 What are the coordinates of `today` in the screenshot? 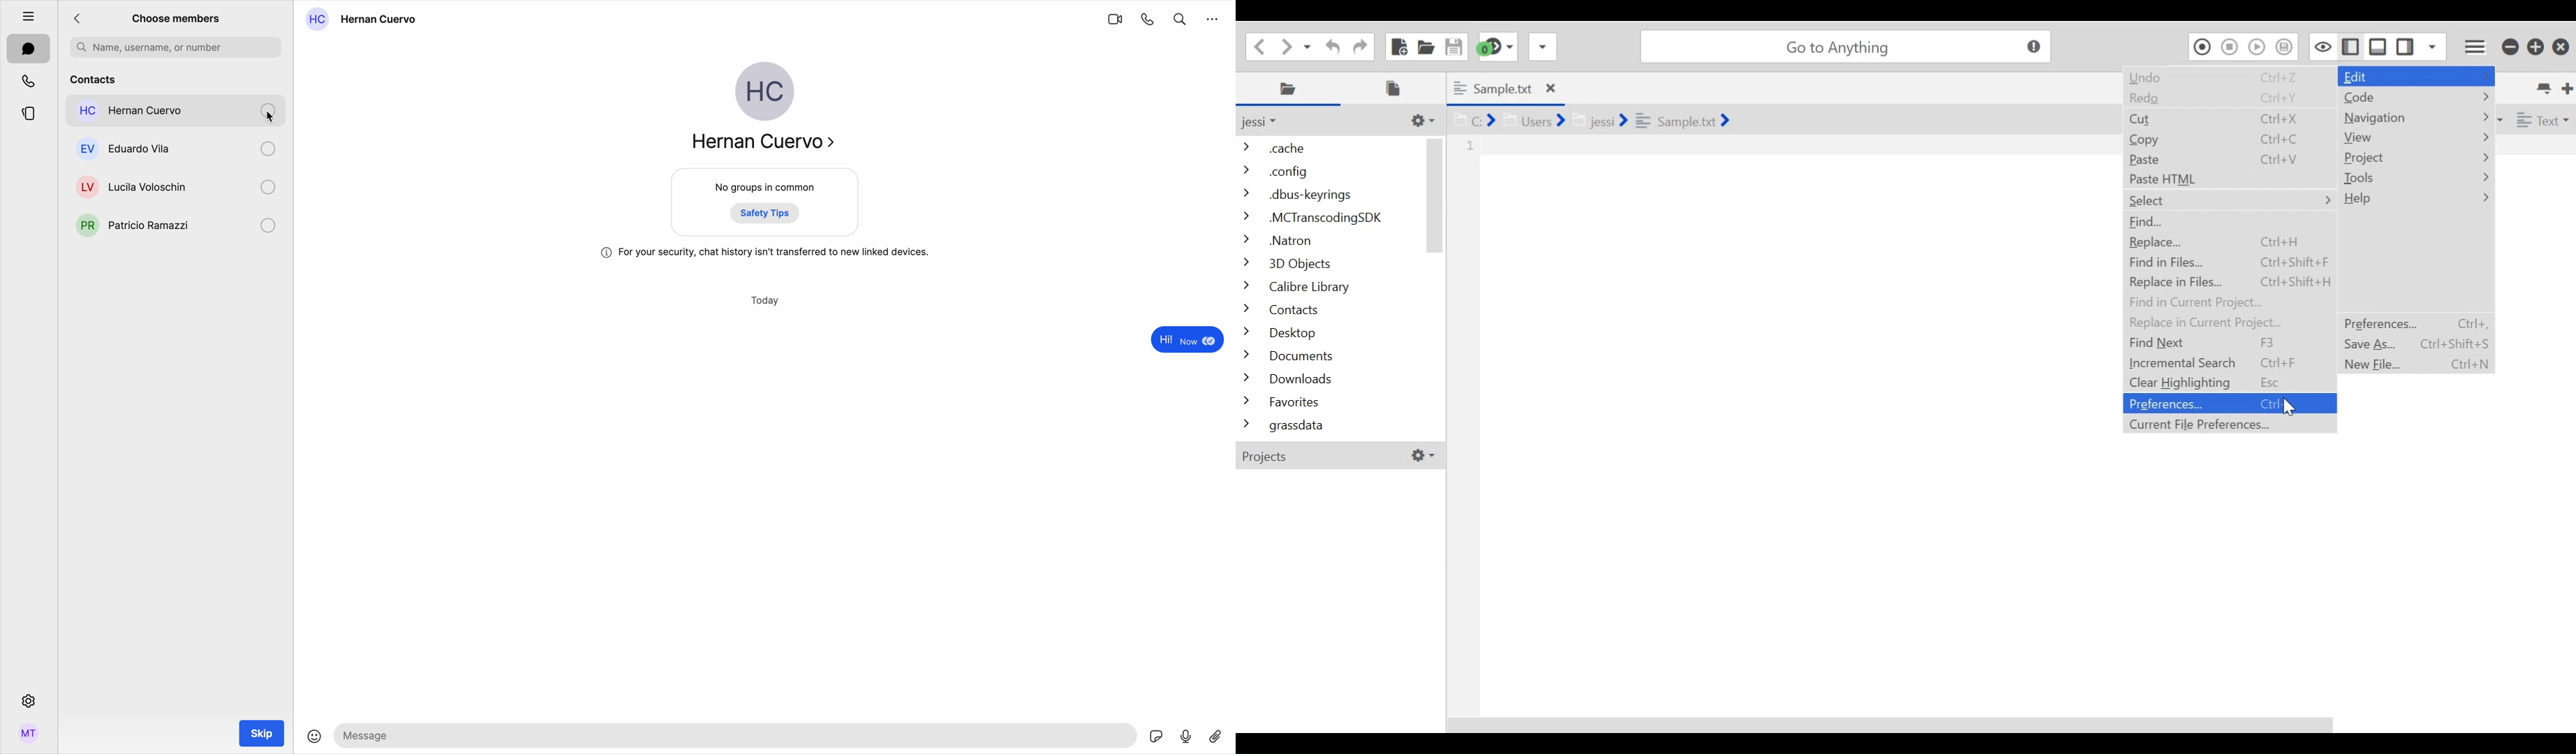 It's located at (766, 301).